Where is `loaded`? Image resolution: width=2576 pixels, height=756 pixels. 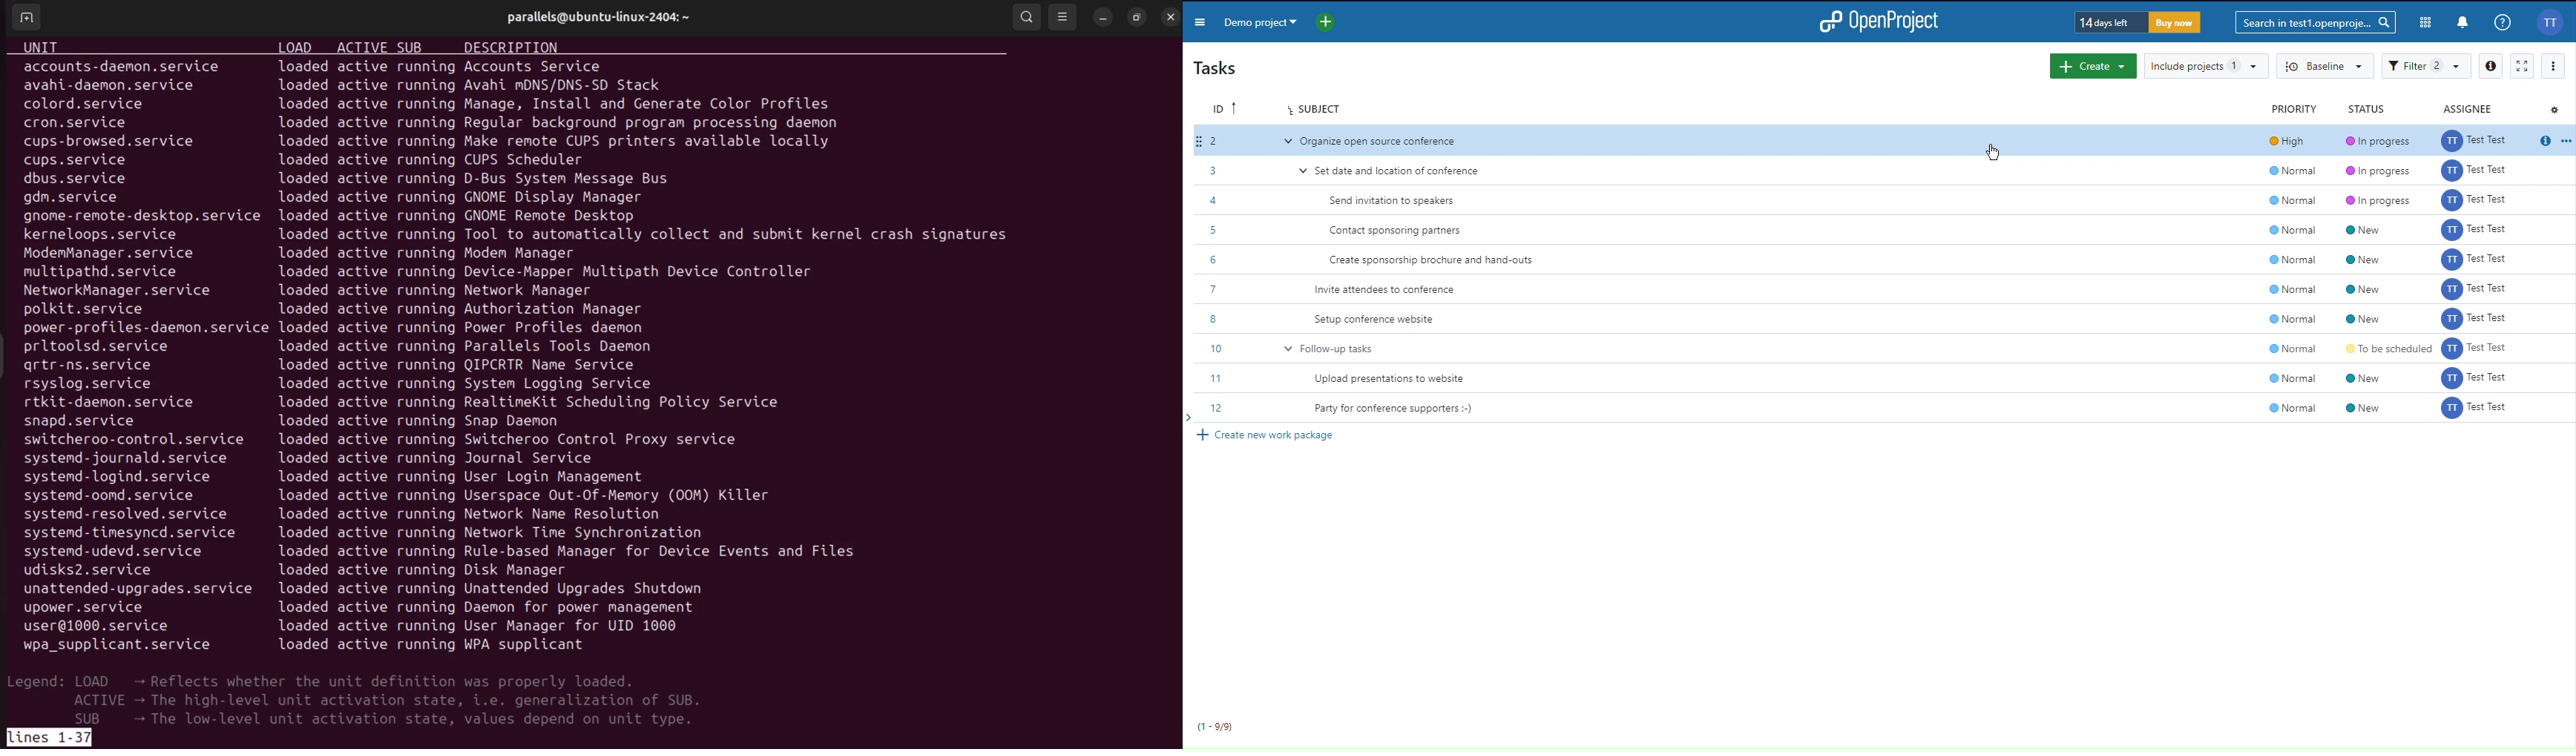
loaded is located at coordinates (301, 440).